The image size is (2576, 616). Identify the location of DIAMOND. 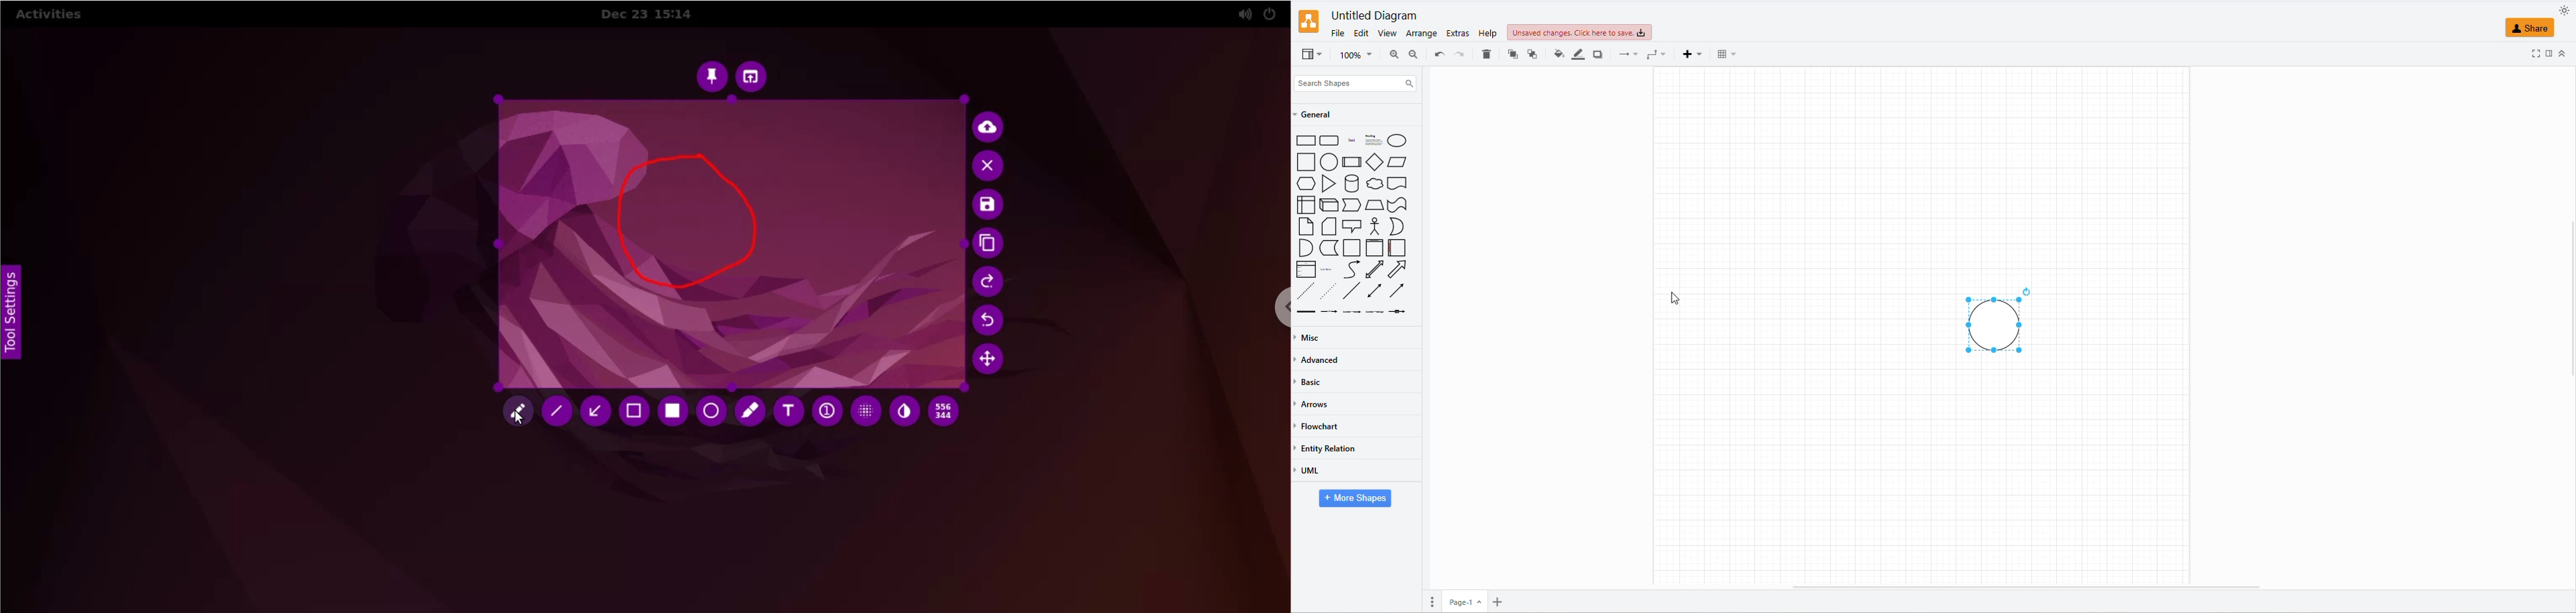
(1373, 162).